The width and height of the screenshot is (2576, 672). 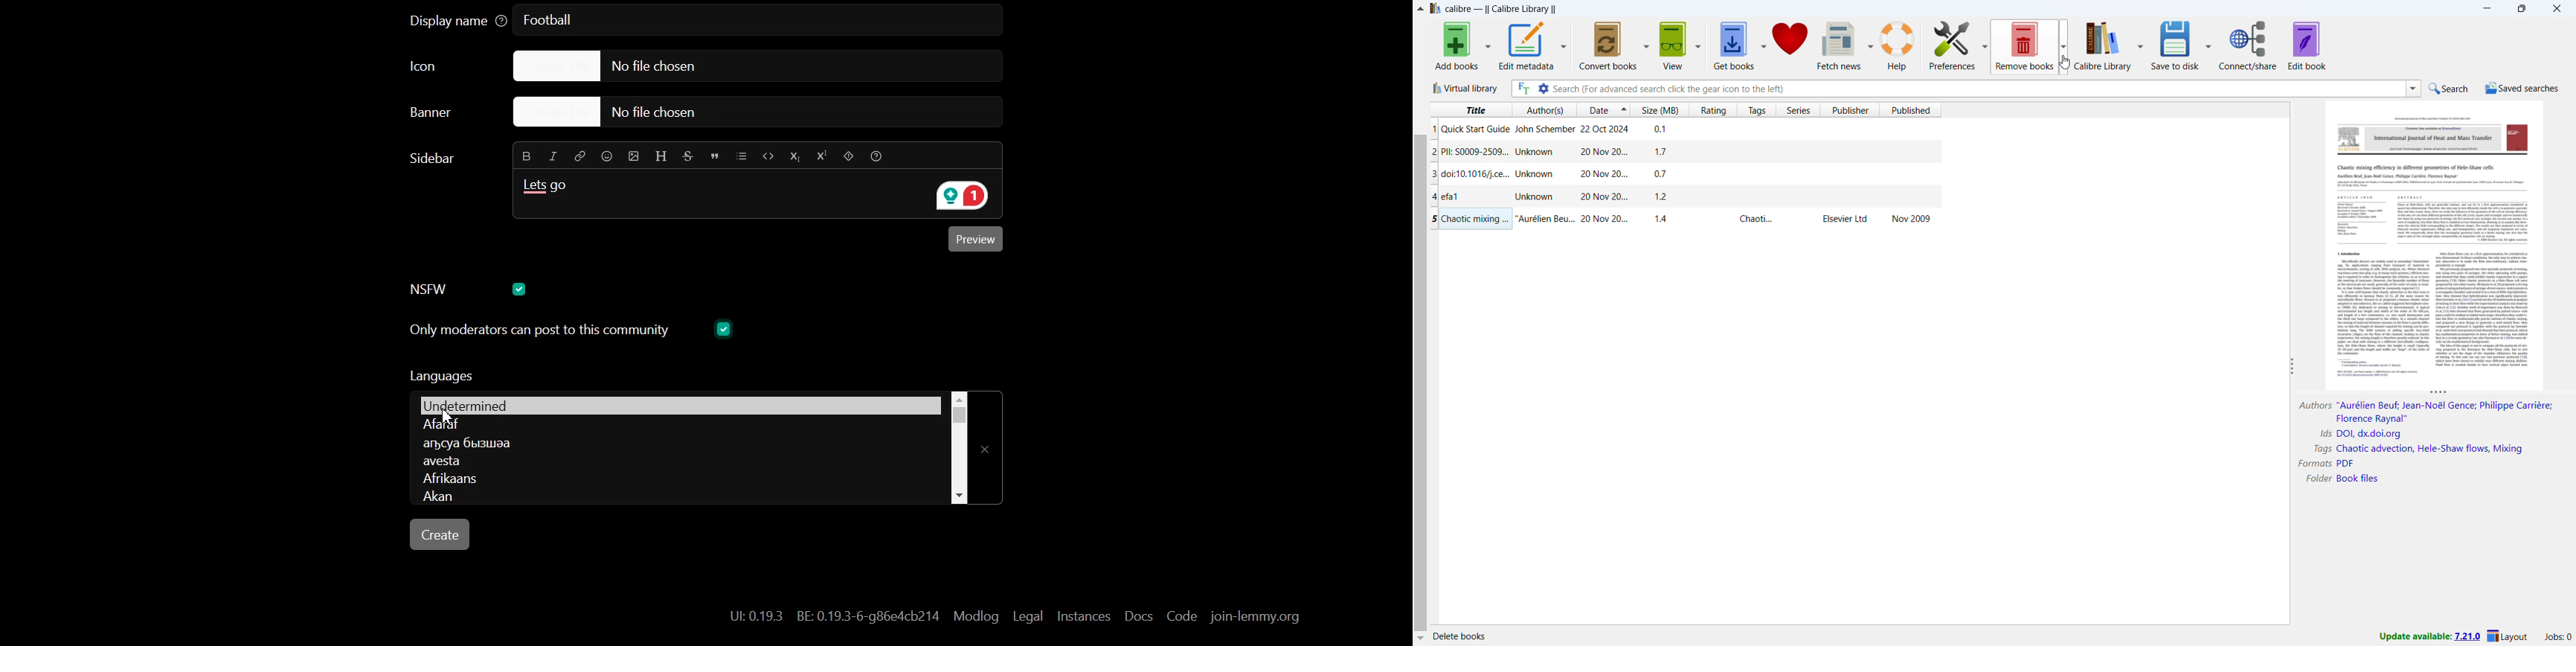 What do you see at coordinates (835, 616) in the screenshot?
I see `Text` at bounding box center [835, 616].